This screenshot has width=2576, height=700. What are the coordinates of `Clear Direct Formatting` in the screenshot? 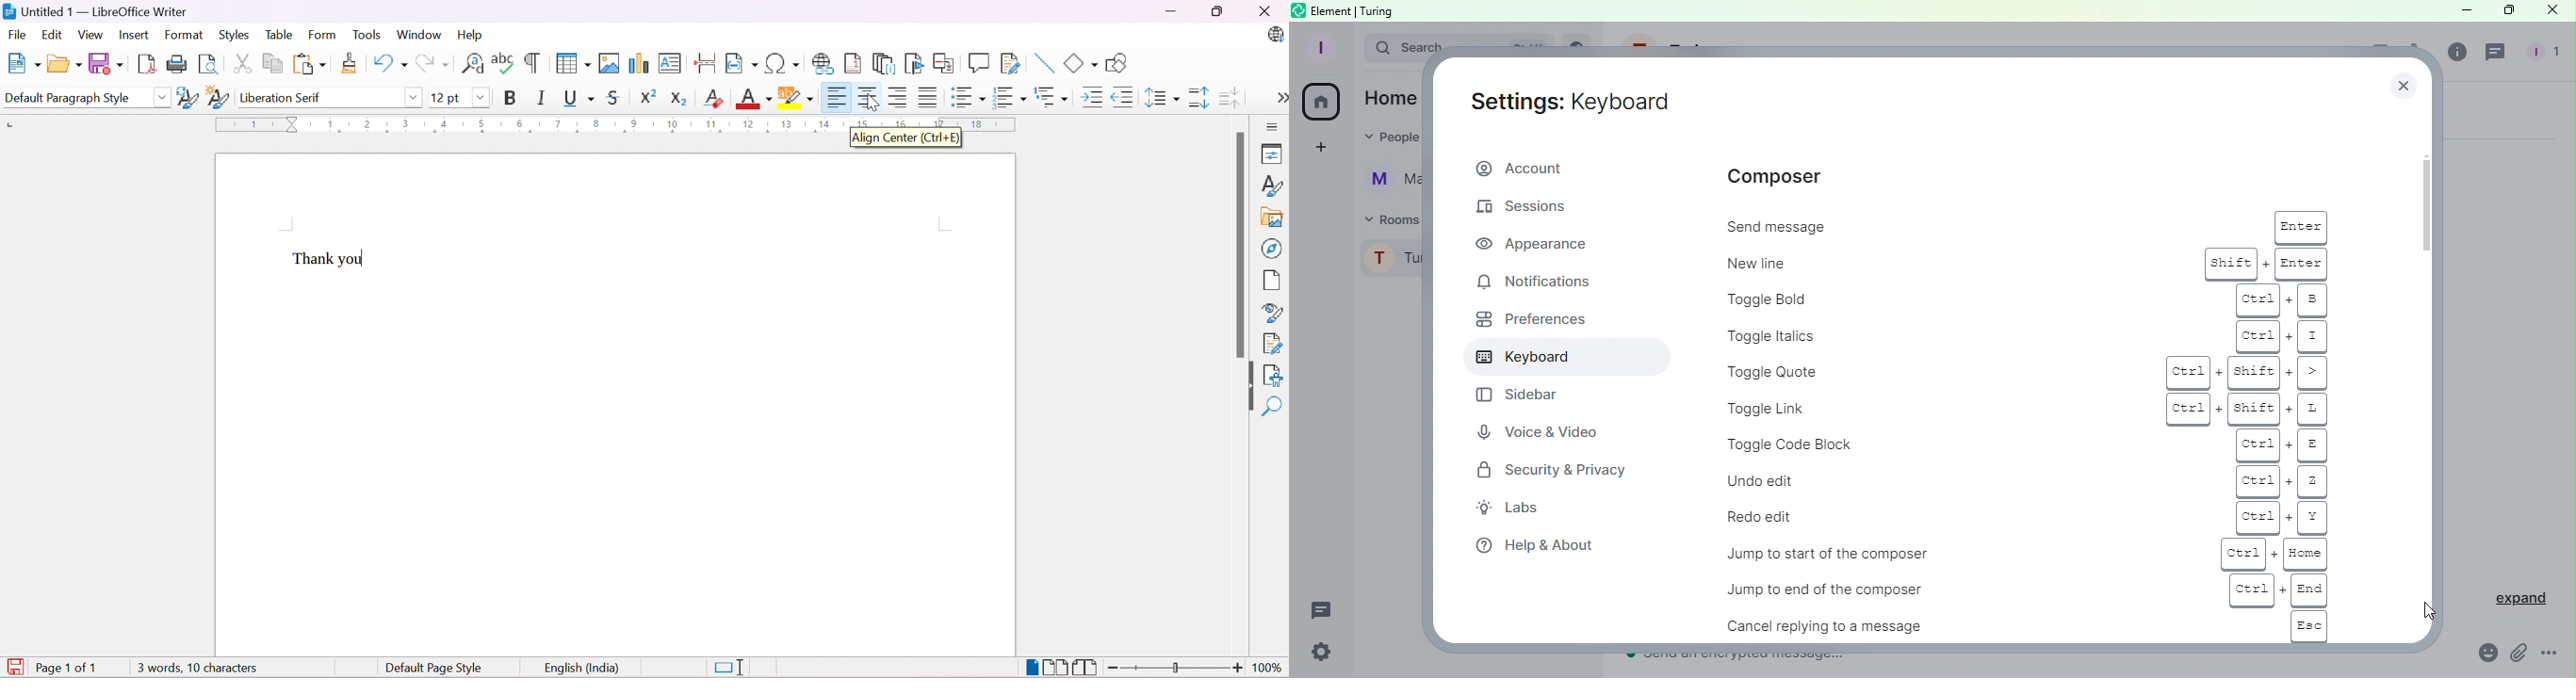 It's located at (713, 97).